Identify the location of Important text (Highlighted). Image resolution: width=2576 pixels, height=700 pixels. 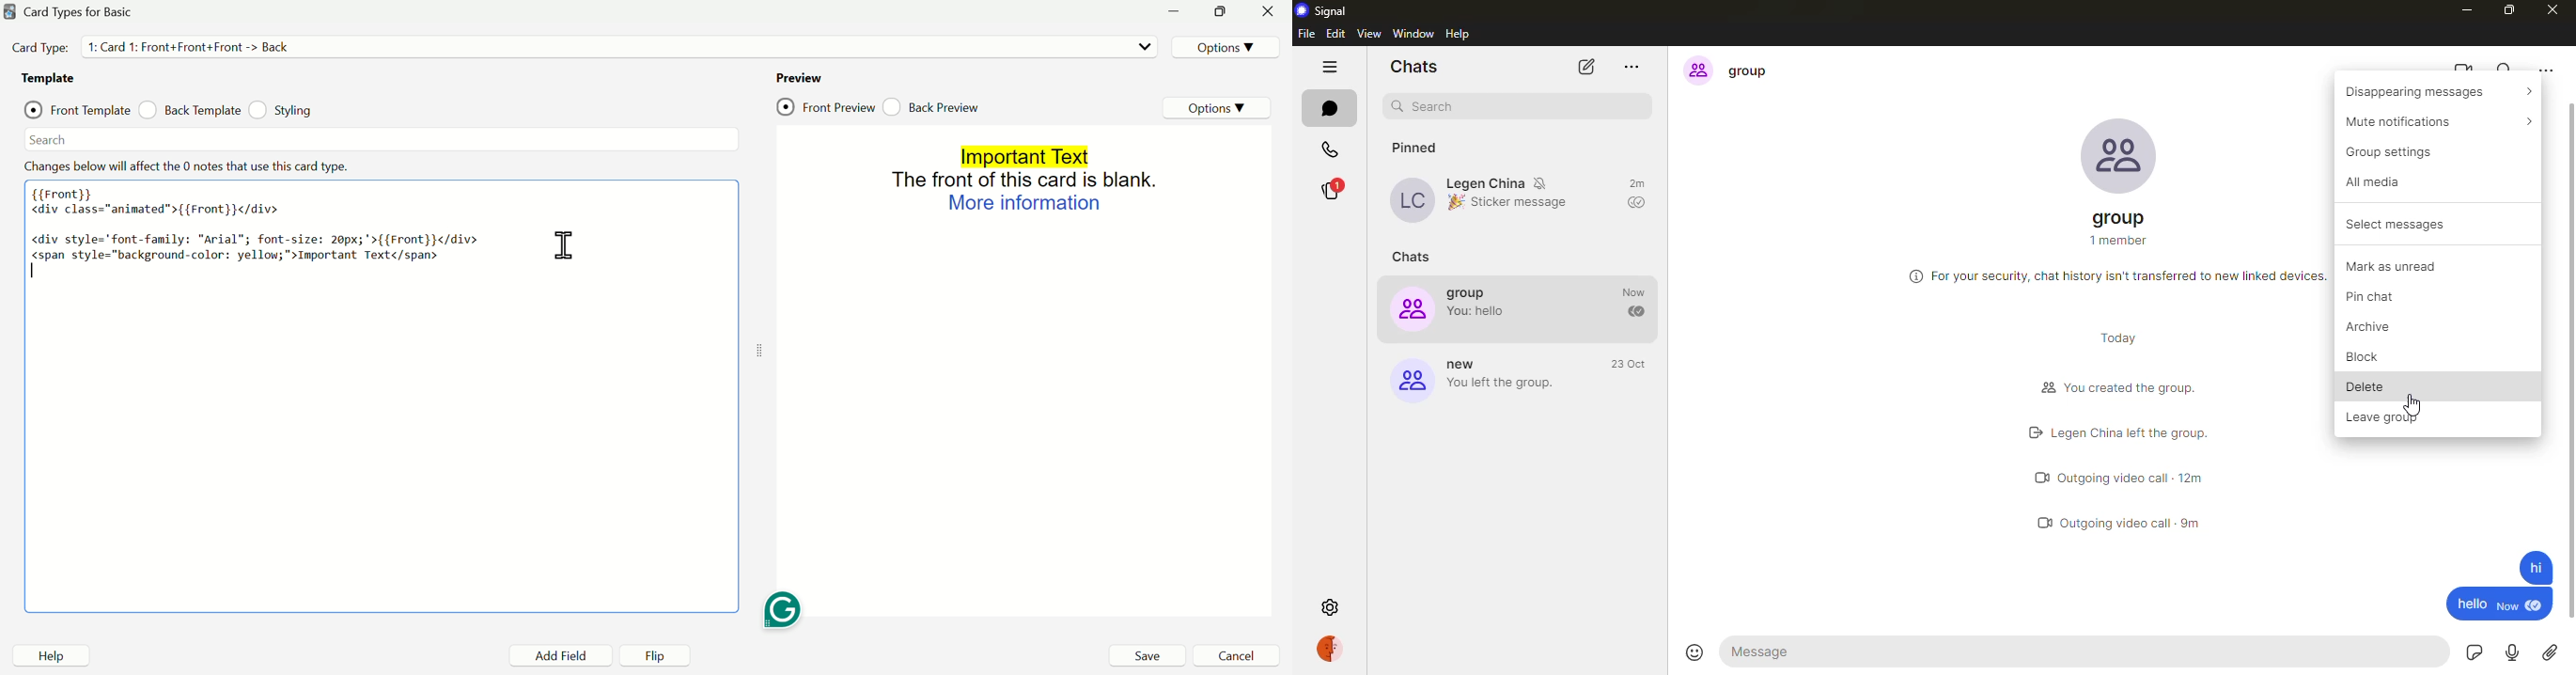
(1024, 156).